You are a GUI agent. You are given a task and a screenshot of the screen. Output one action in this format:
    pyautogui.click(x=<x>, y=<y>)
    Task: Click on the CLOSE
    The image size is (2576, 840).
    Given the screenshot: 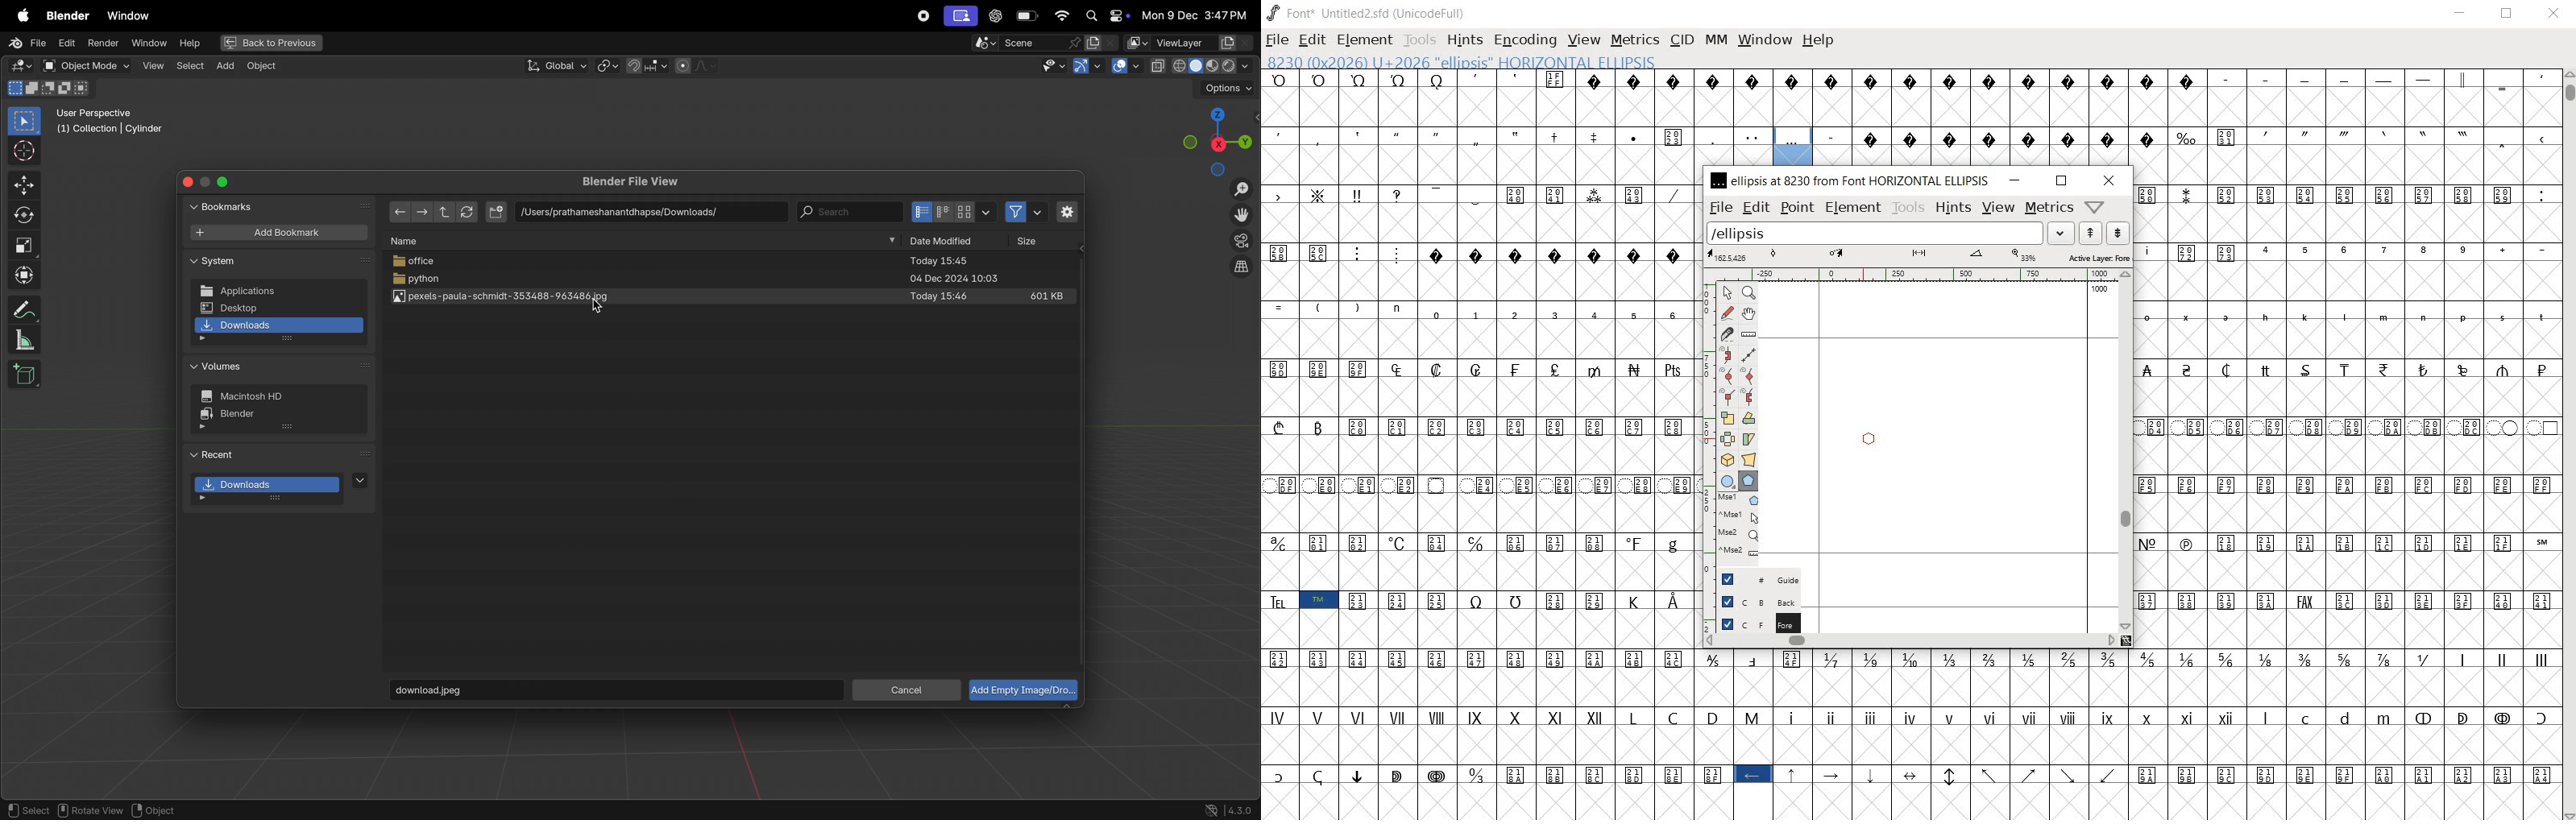 What is the action you would take?
    pyautogui.click(x=2556, y=14)
    